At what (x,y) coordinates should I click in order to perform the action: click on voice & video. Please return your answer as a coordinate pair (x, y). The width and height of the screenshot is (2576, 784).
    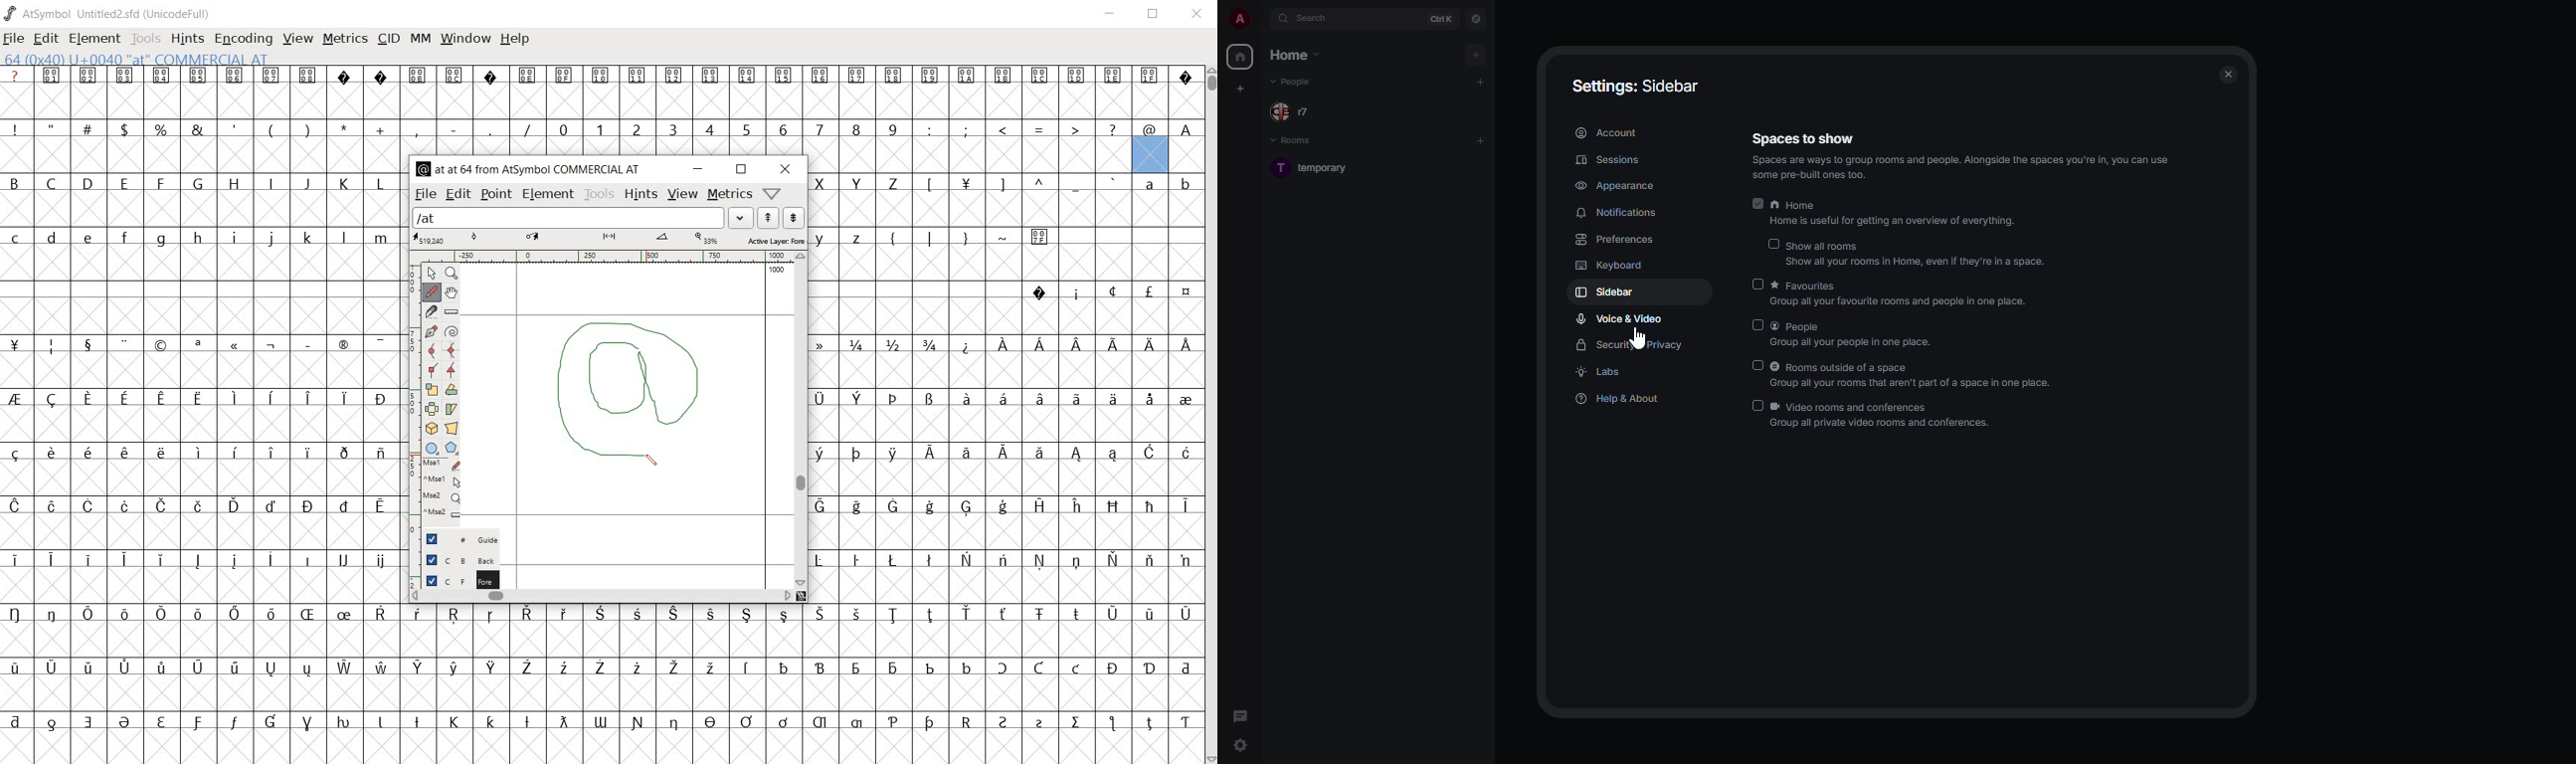
    Looking at the image, I should click on (1619, 318).